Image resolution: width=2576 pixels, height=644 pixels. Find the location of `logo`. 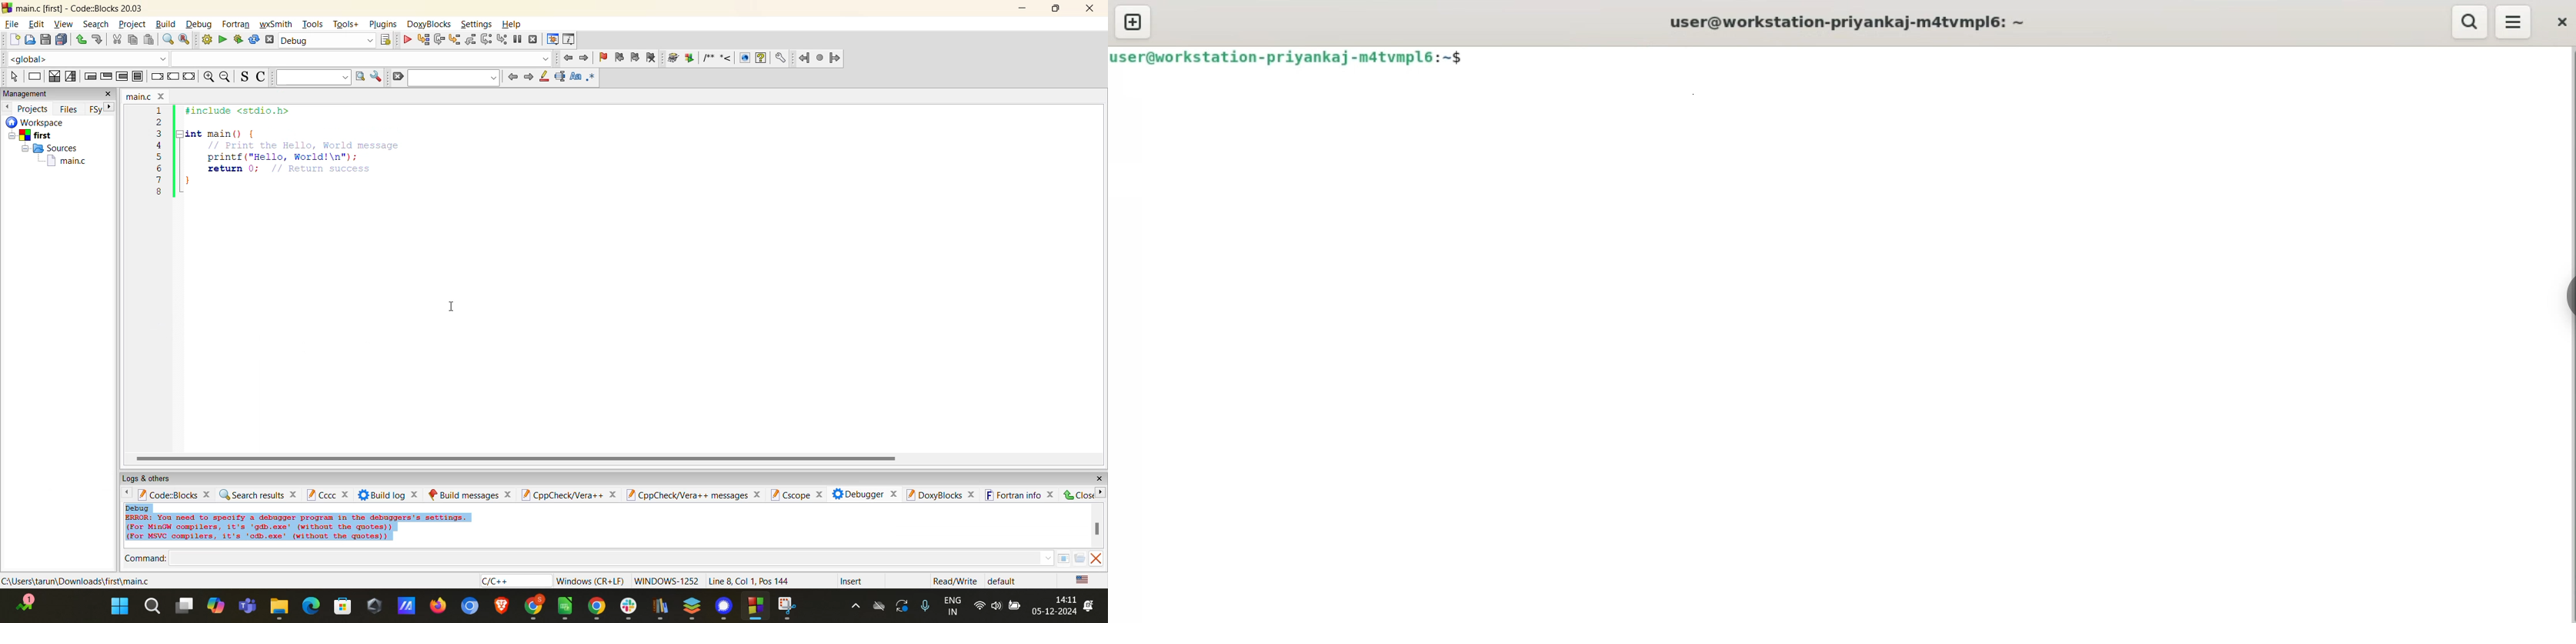

logo is located at coordinates (660, 610).